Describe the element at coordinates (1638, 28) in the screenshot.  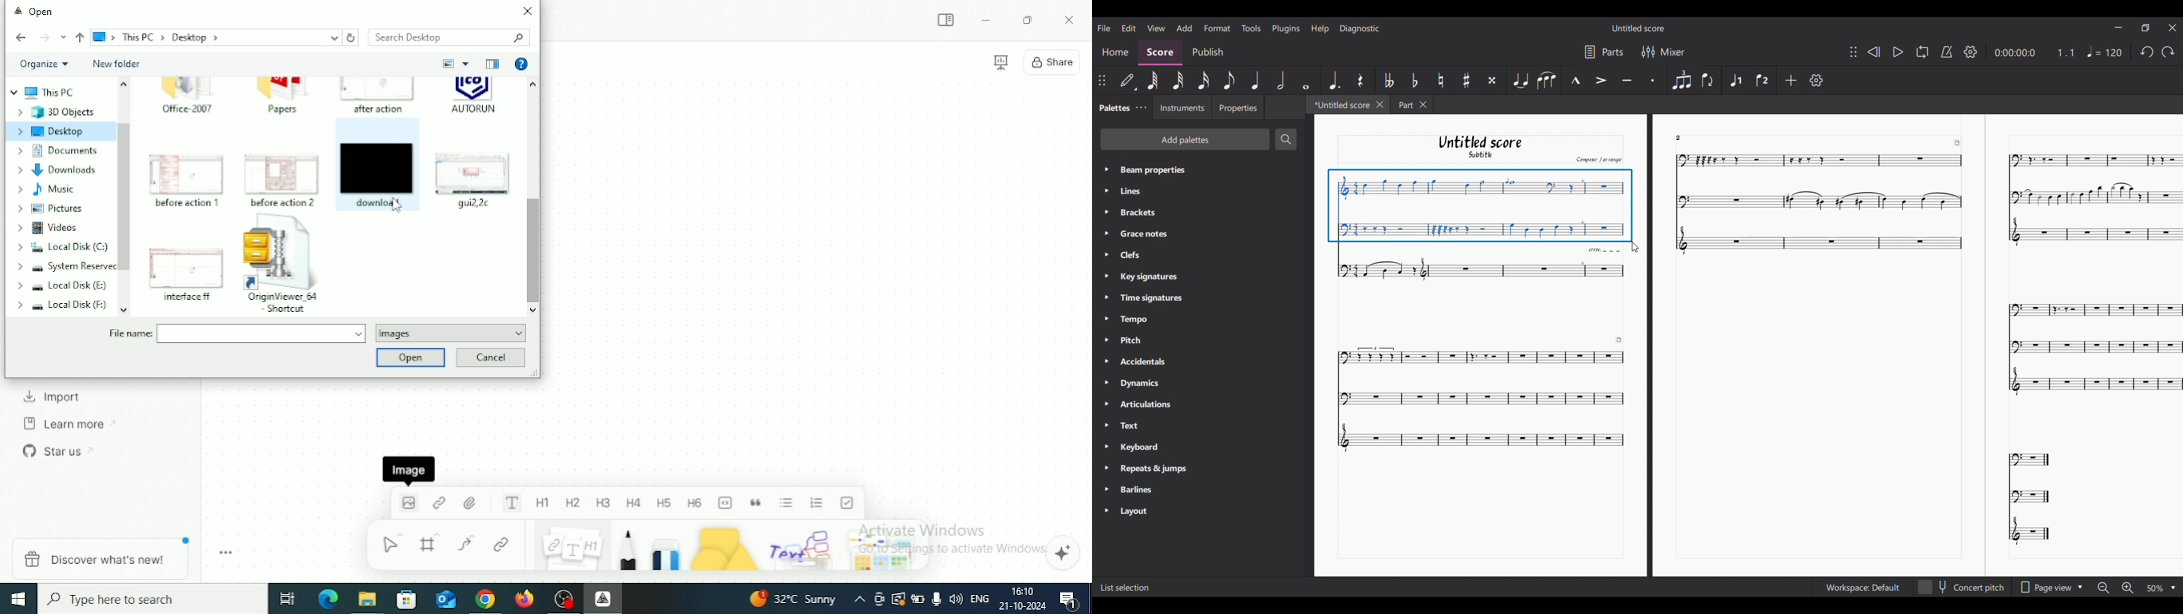
I see `Untitled Score` at that location.